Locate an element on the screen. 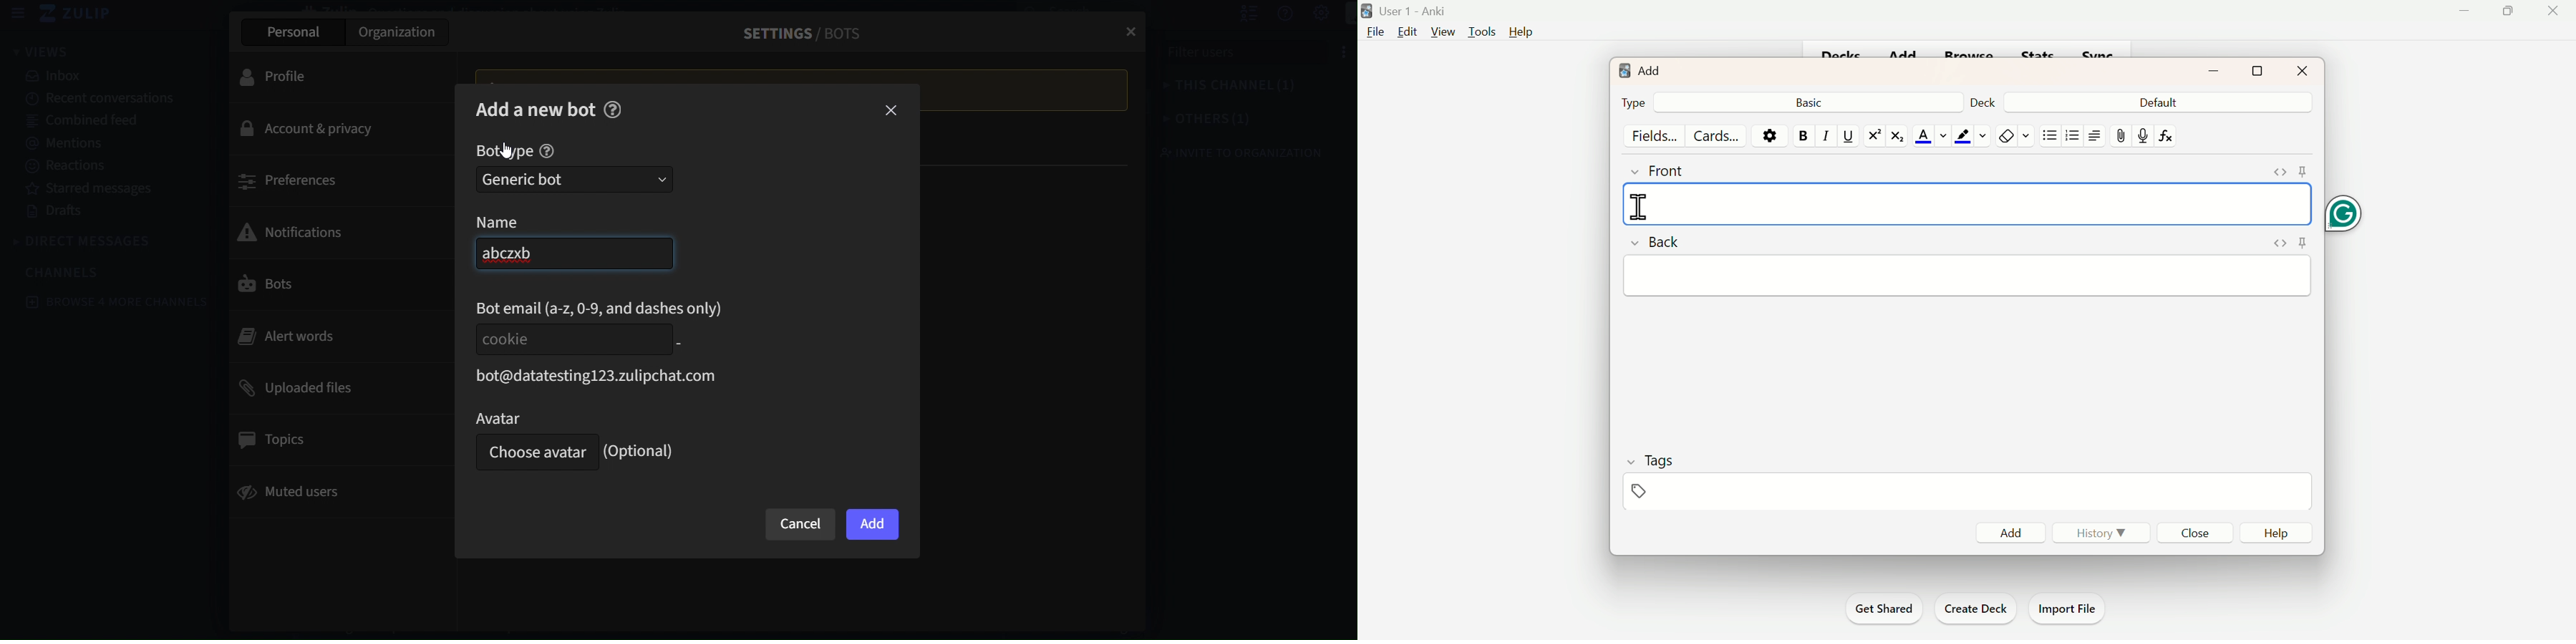 The width and height of the screenshot is (2576, 644). combined feed is located at coordinates (107, 121).